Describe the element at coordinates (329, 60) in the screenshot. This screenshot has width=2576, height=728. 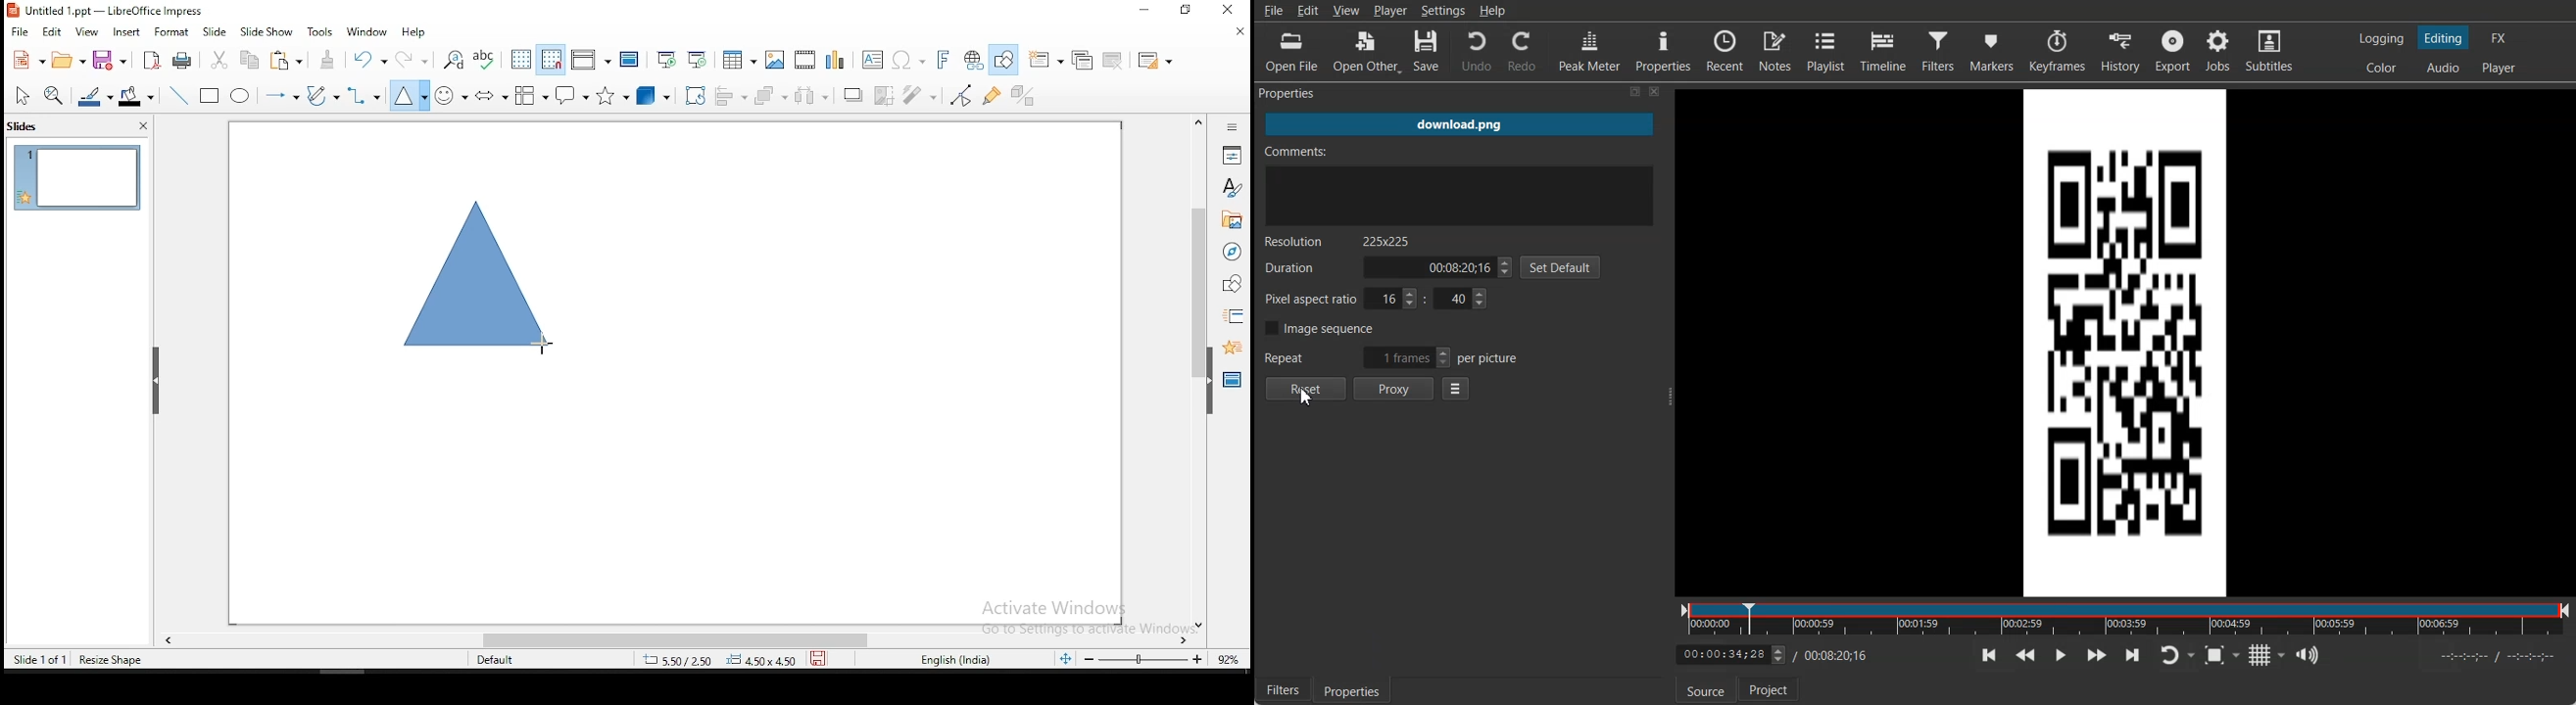
I see `paste` at that location.